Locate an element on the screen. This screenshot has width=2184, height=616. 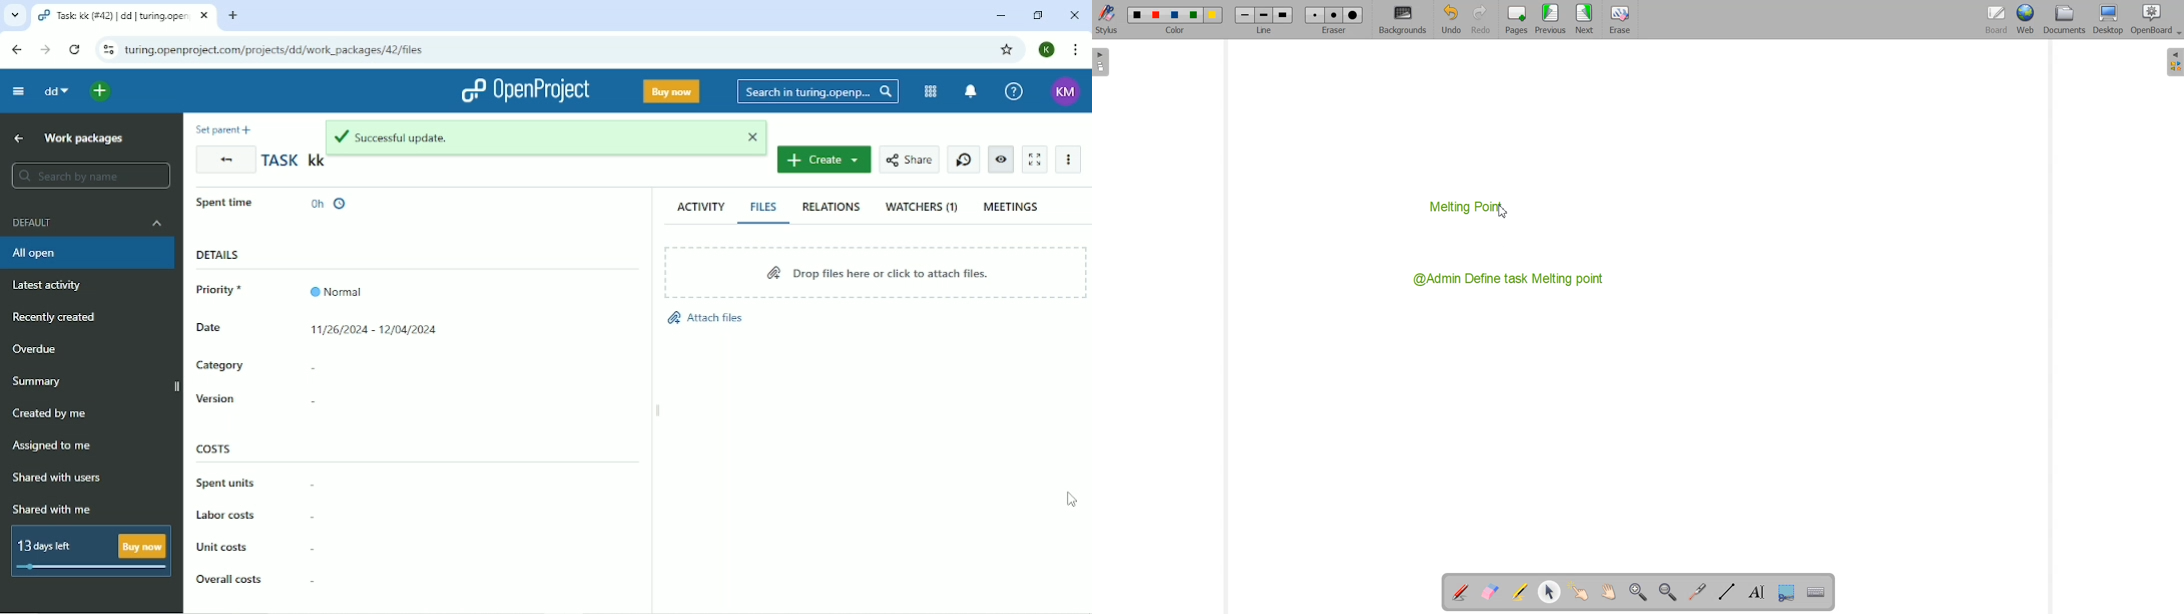
Help is located at coordinates (1012, 91).